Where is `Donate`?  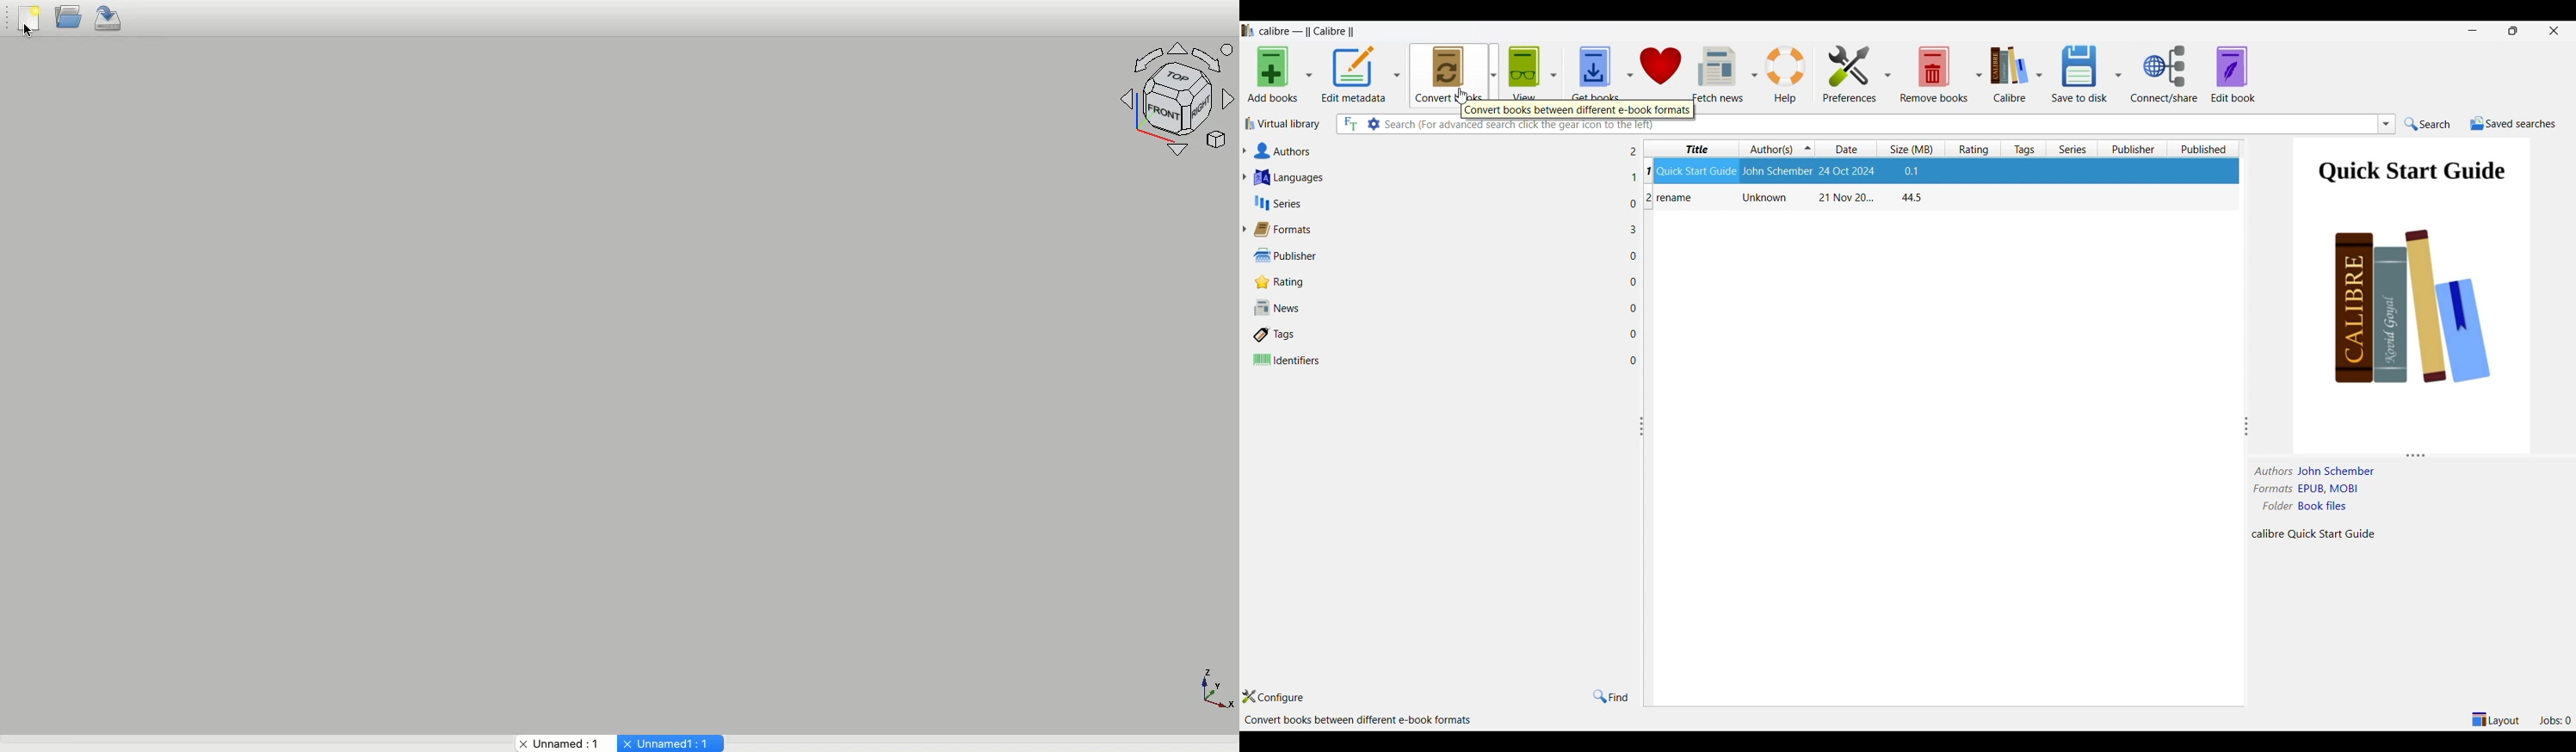 Donate is located at coordinates (1661, 74).